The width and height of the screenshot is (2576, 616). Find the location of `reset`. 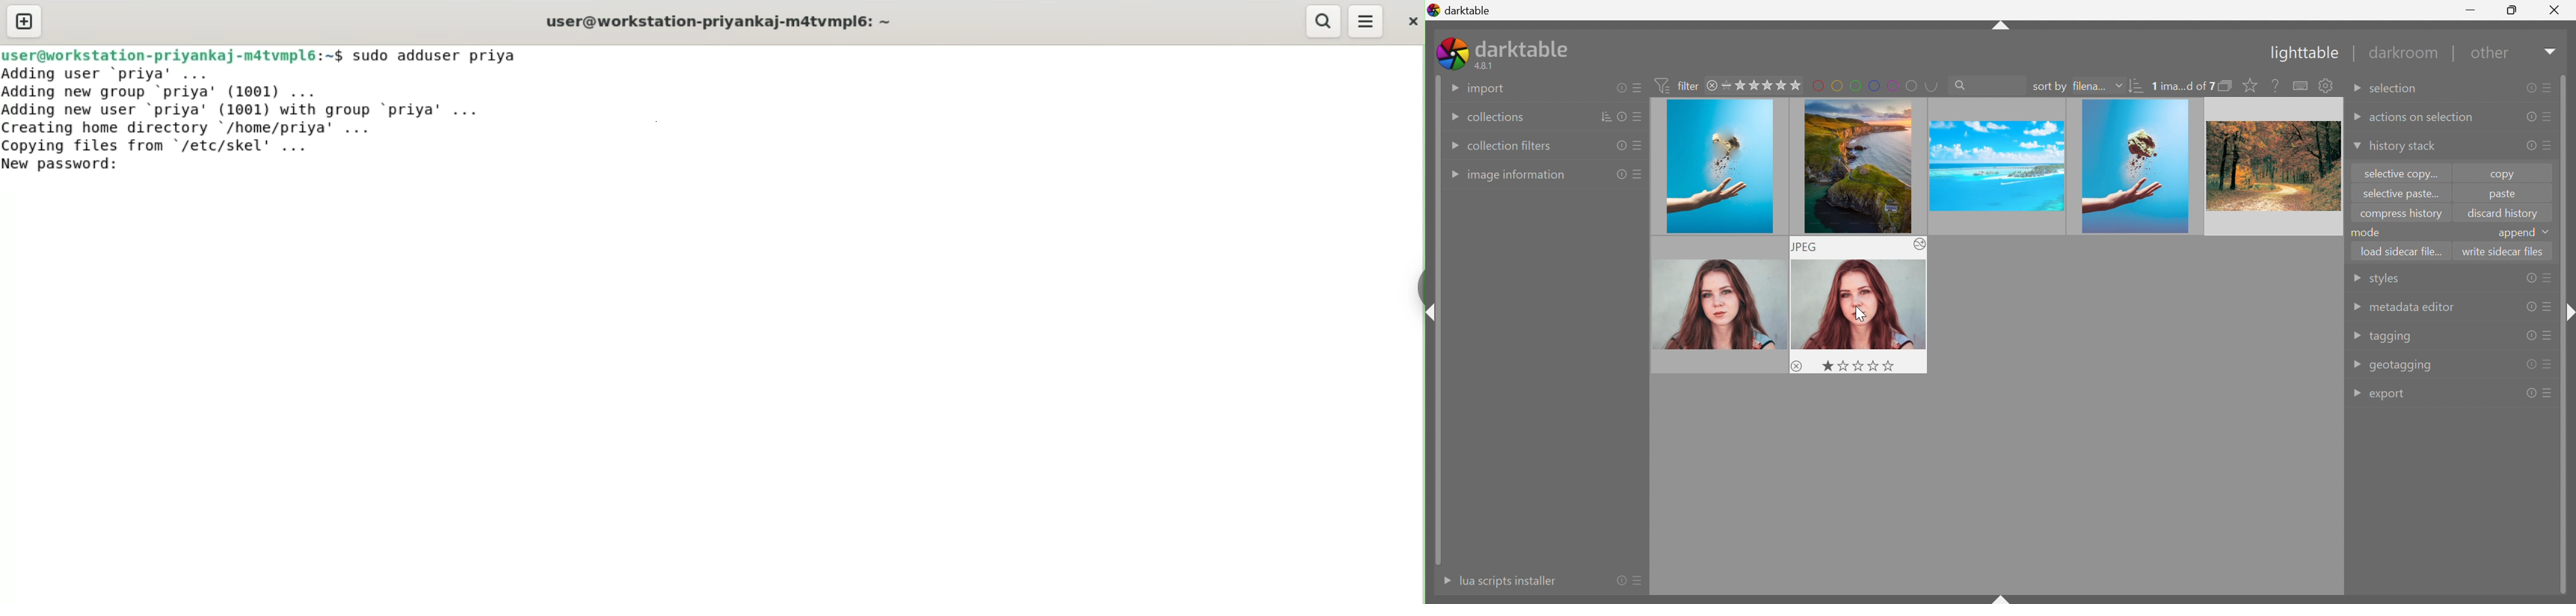

reset is located at coordinates (2530, 278).